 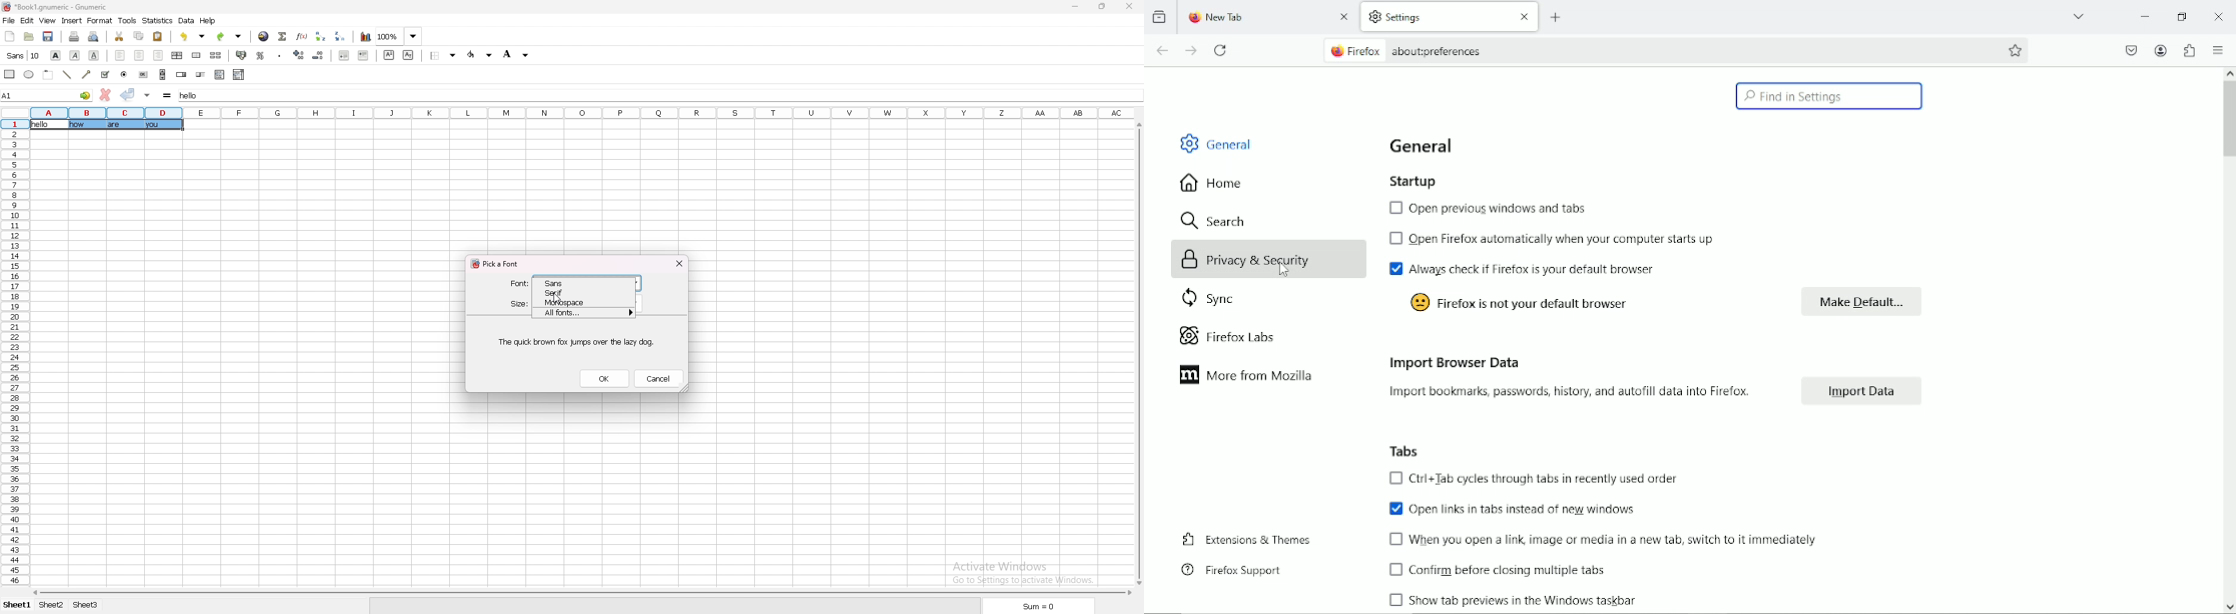 I want to click on superscript, so click(x=389, y=54).